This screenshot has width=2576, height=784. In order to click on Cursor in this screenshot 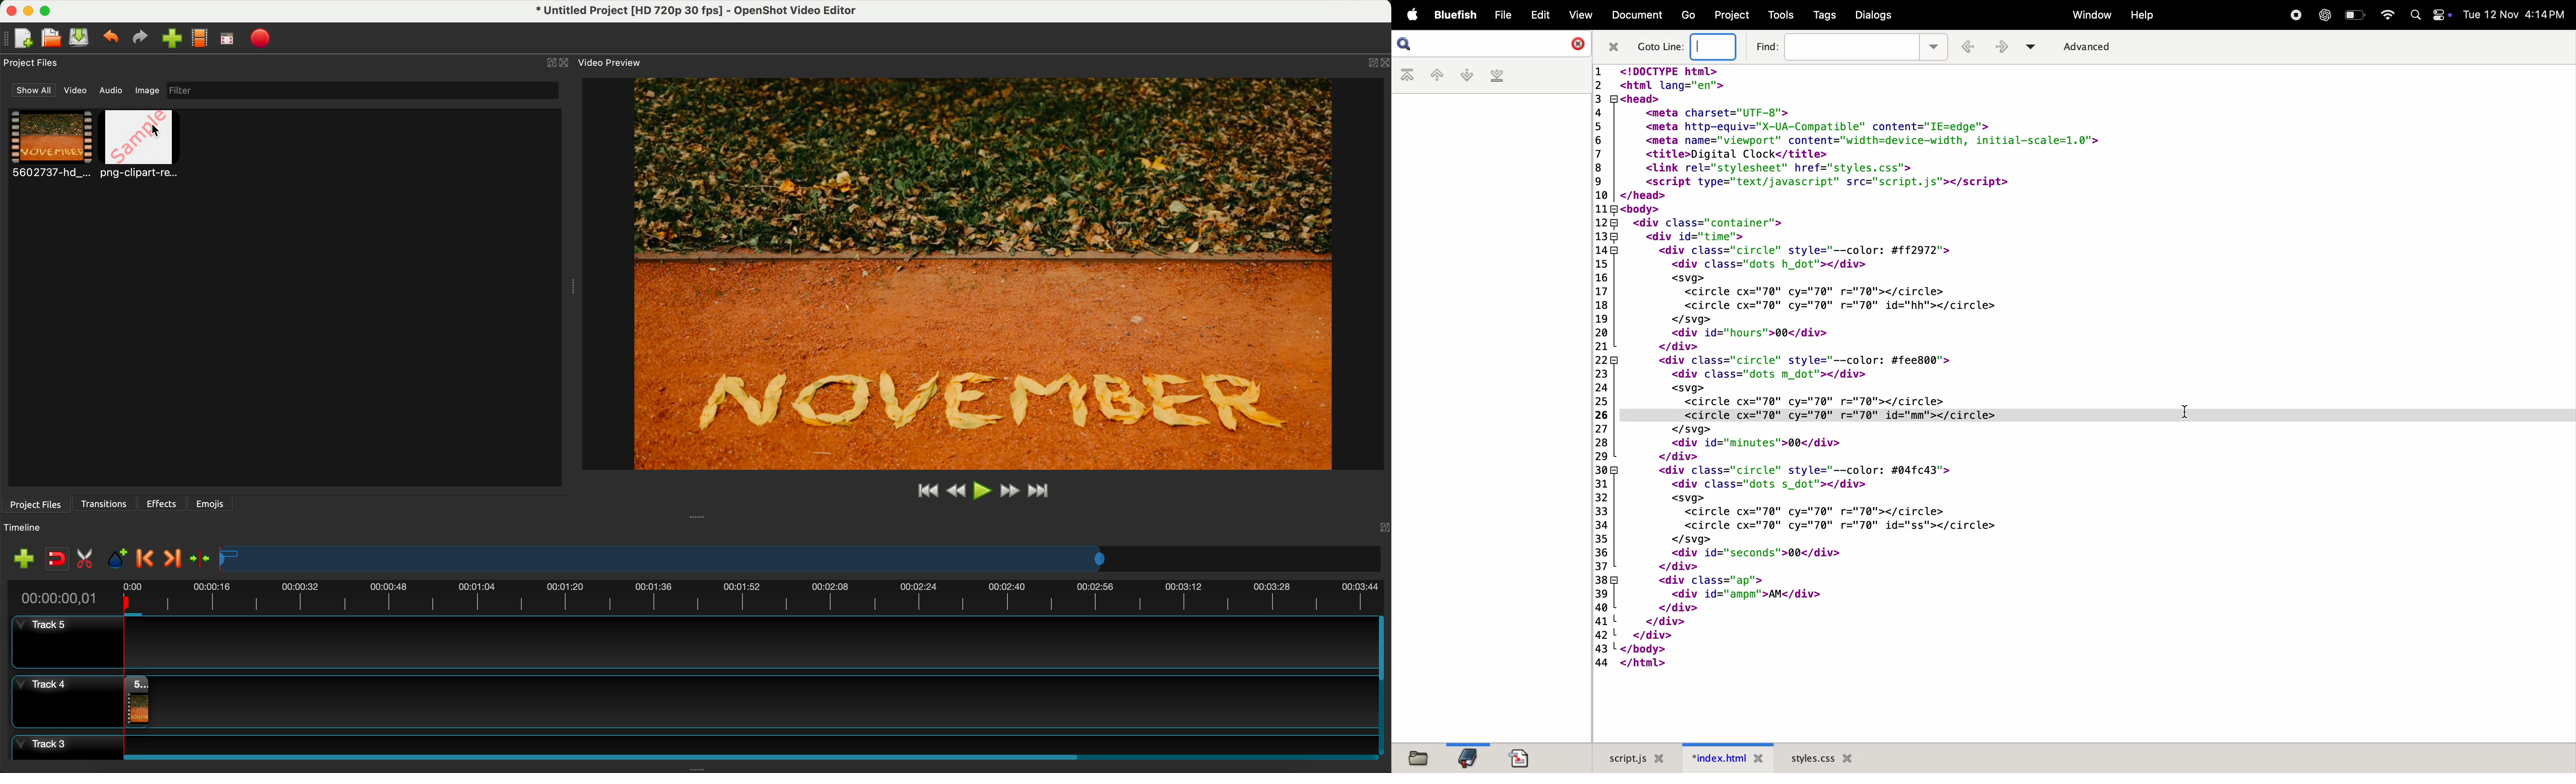, I will do `click(154, 129)`.